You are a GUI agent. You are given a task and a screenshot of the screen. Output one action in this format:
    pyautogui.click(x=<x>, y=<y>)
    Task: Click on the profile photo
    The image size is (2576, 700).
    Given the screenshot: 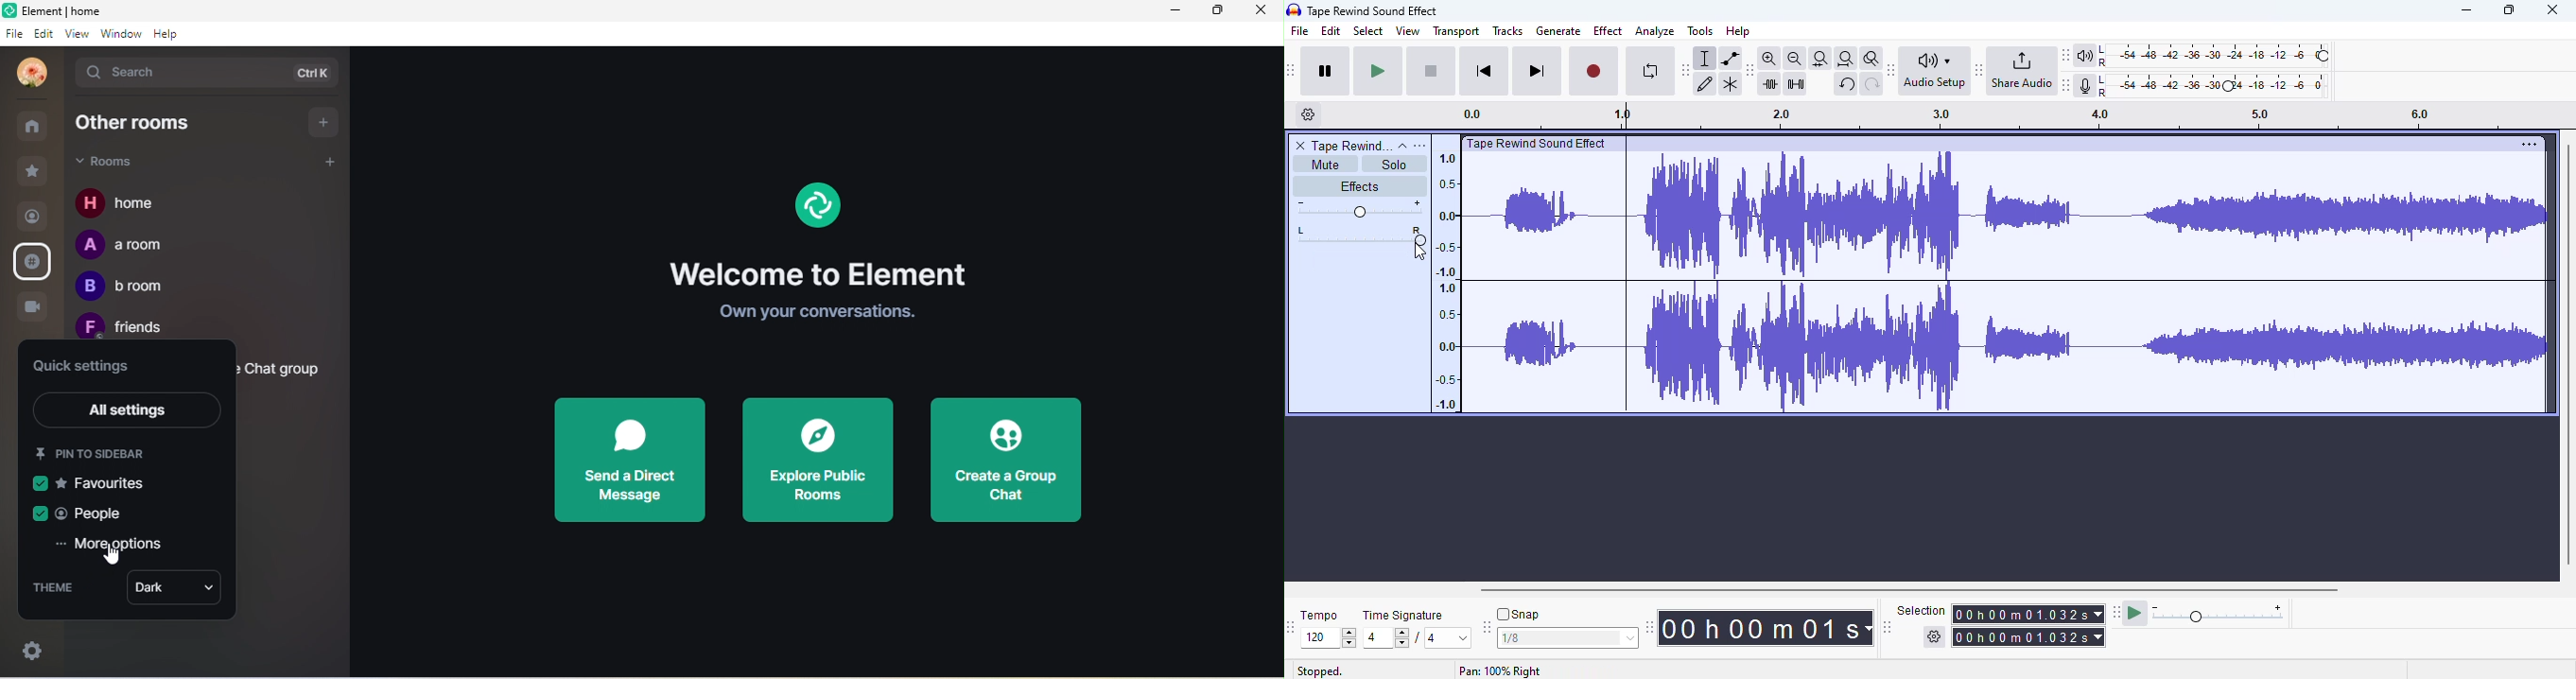 What is the action you would take?
    pyautogui.click(x=29, y=73)
    